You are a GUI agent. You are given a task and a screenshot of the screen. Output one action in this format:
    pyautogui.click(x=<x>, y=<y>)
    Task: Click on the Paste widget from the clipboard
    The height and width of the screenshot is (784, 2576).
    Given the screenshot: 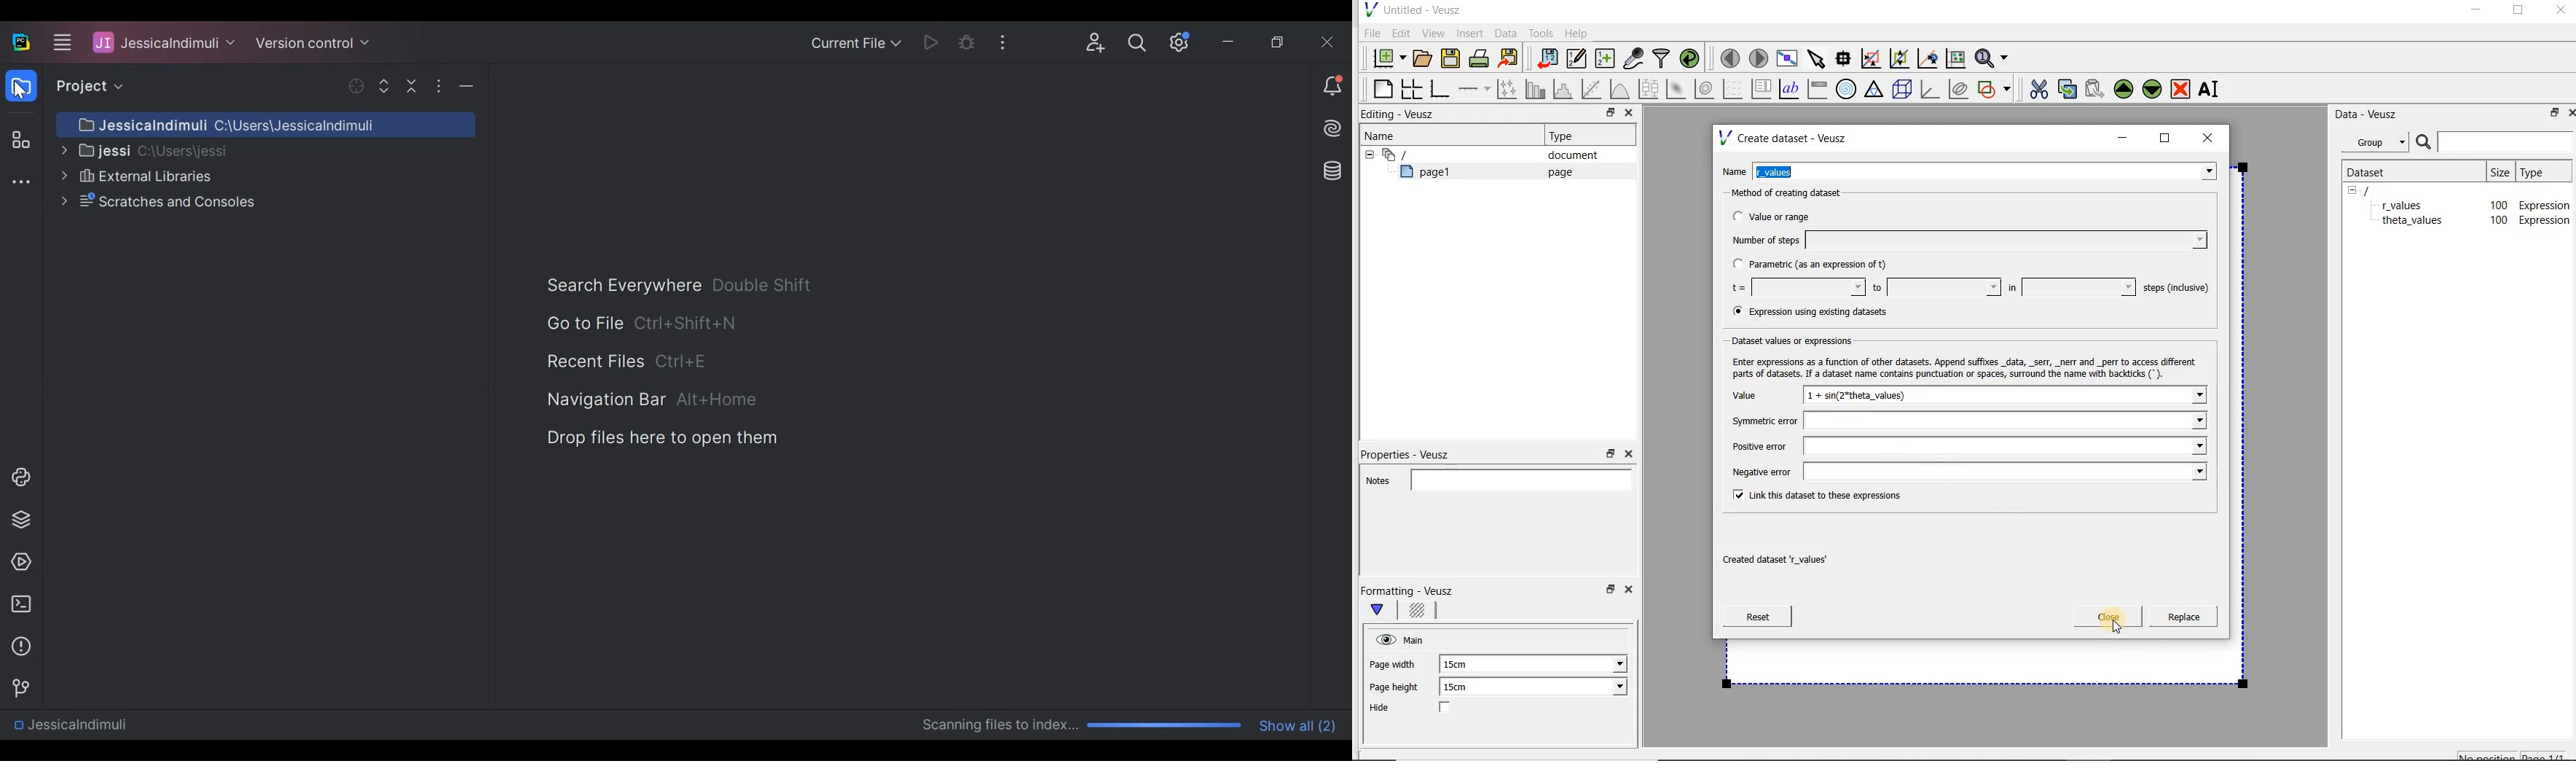 What is the action you would take?
    pyautogui.click(x=2097, y=89)
    